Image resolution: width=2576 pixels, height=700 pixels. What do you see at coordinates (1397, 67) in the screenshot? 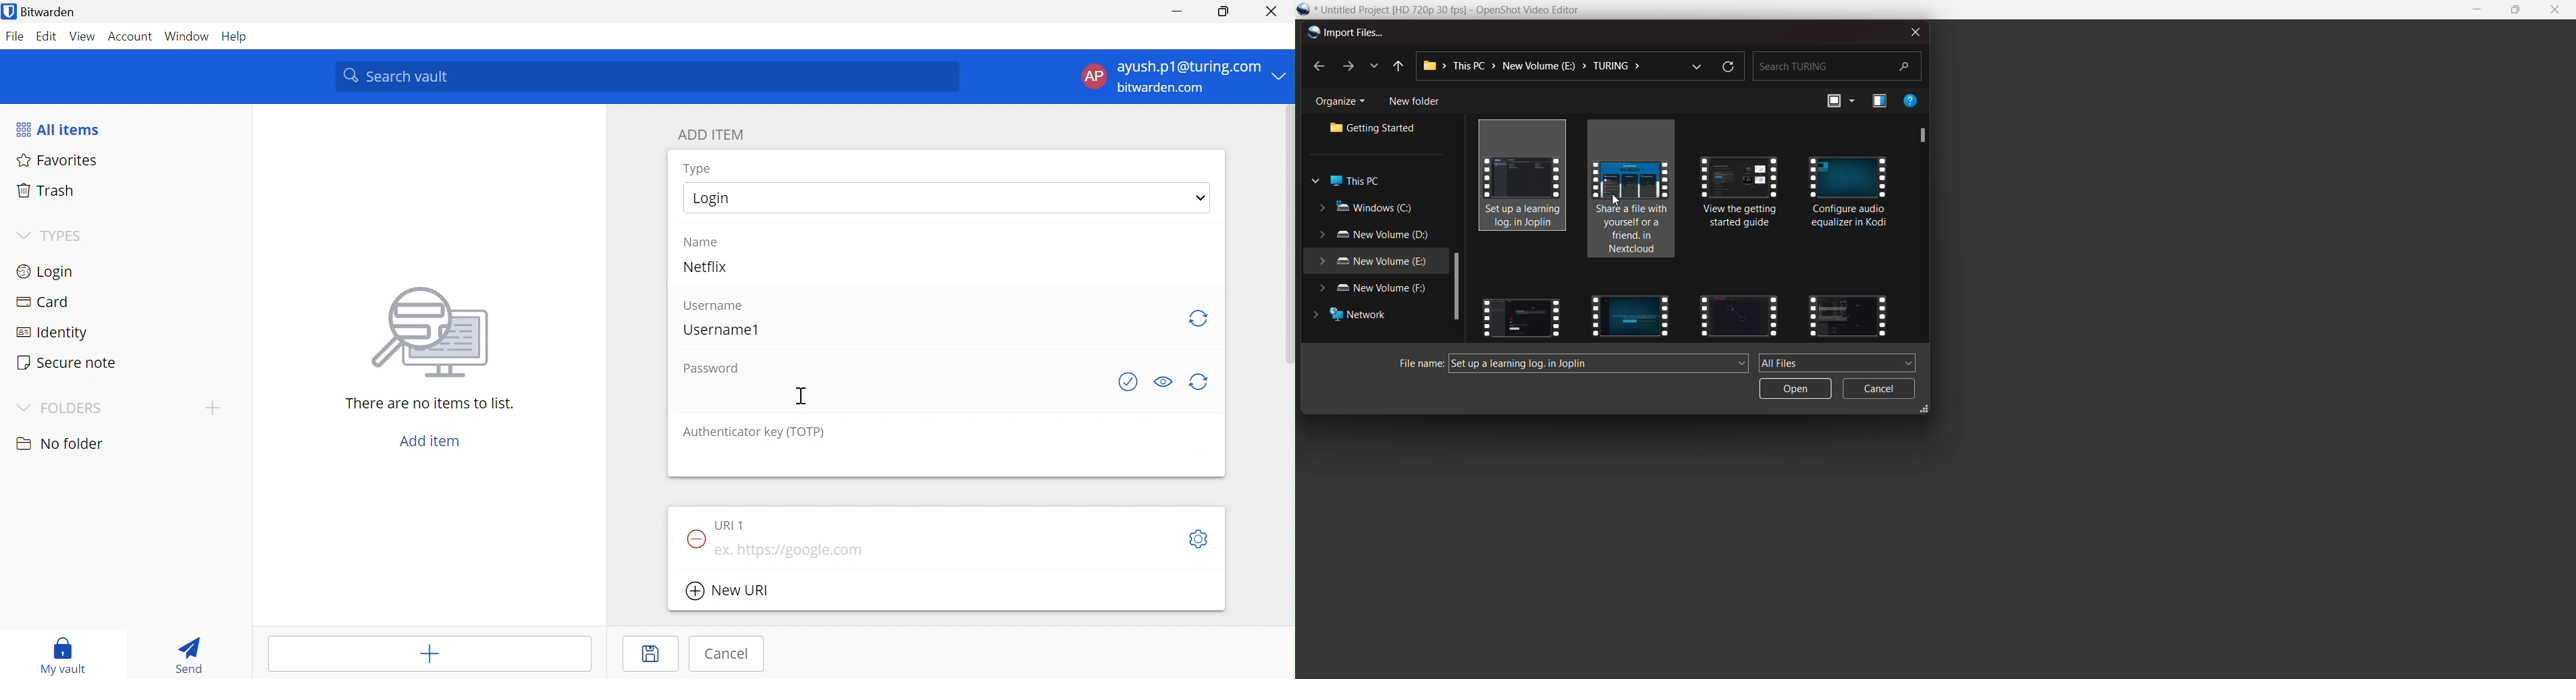
I see `previous` at bounding box center [1397, 67].